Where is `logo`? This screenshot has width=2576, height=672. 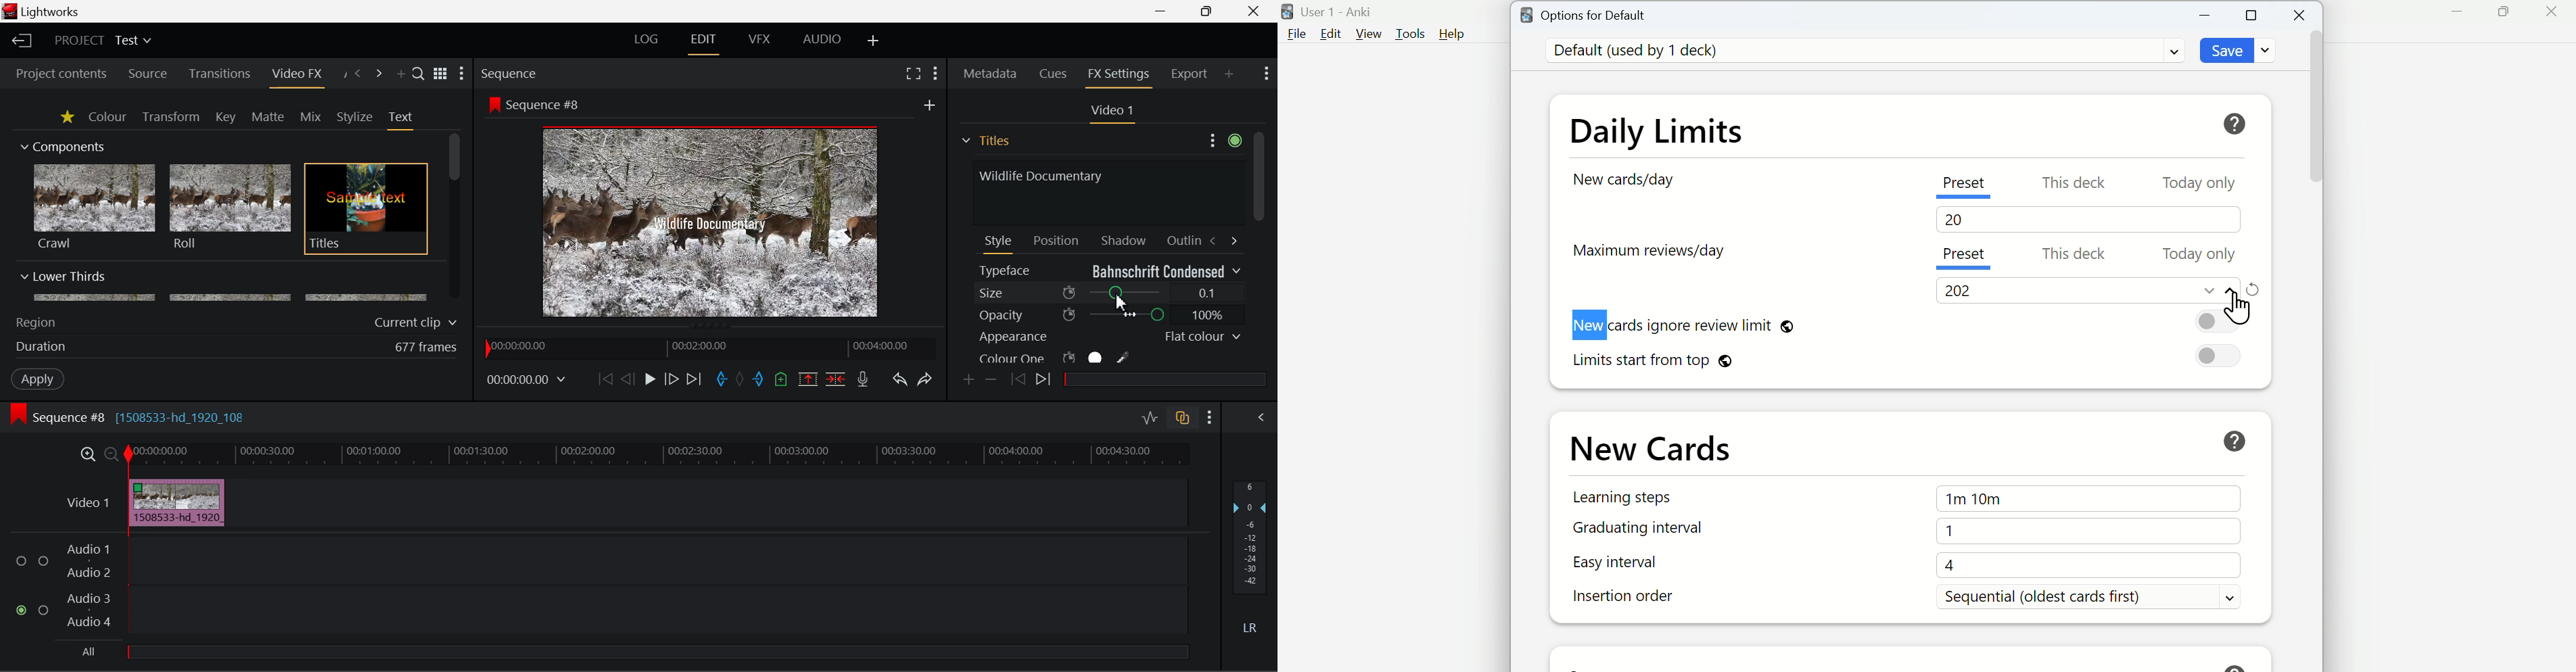
logo is located at coordinates (11, 11).